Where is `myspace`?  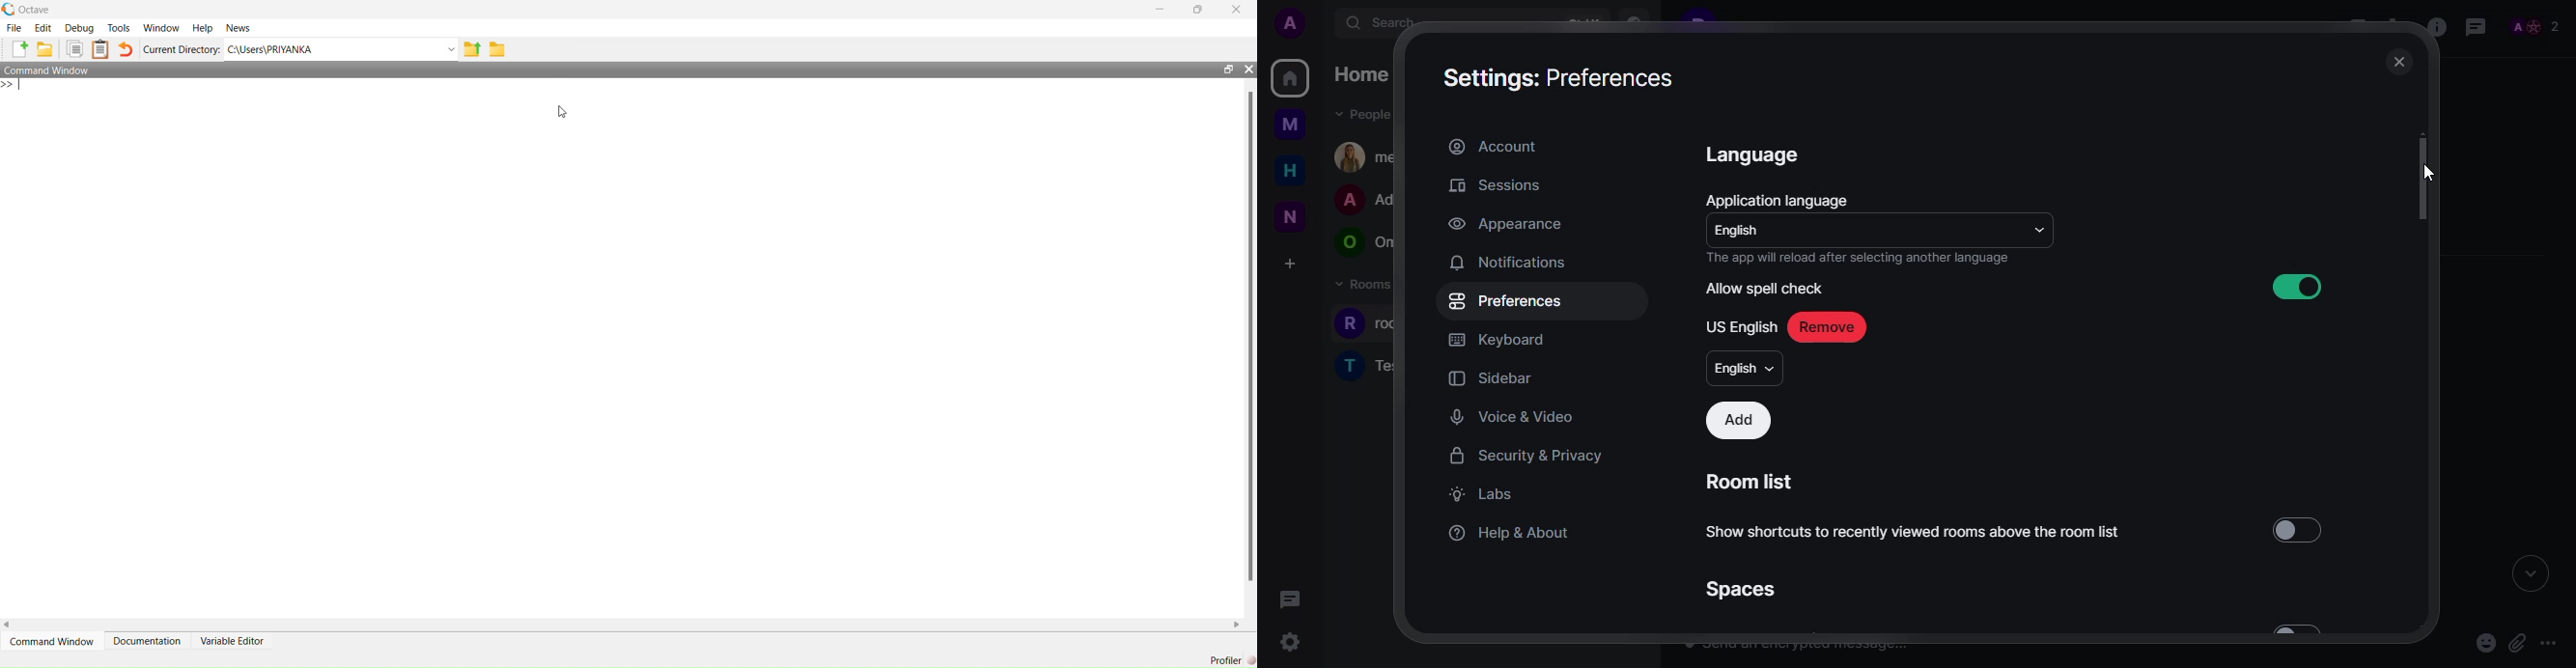
myspace is located at coordinates (1289, 126).